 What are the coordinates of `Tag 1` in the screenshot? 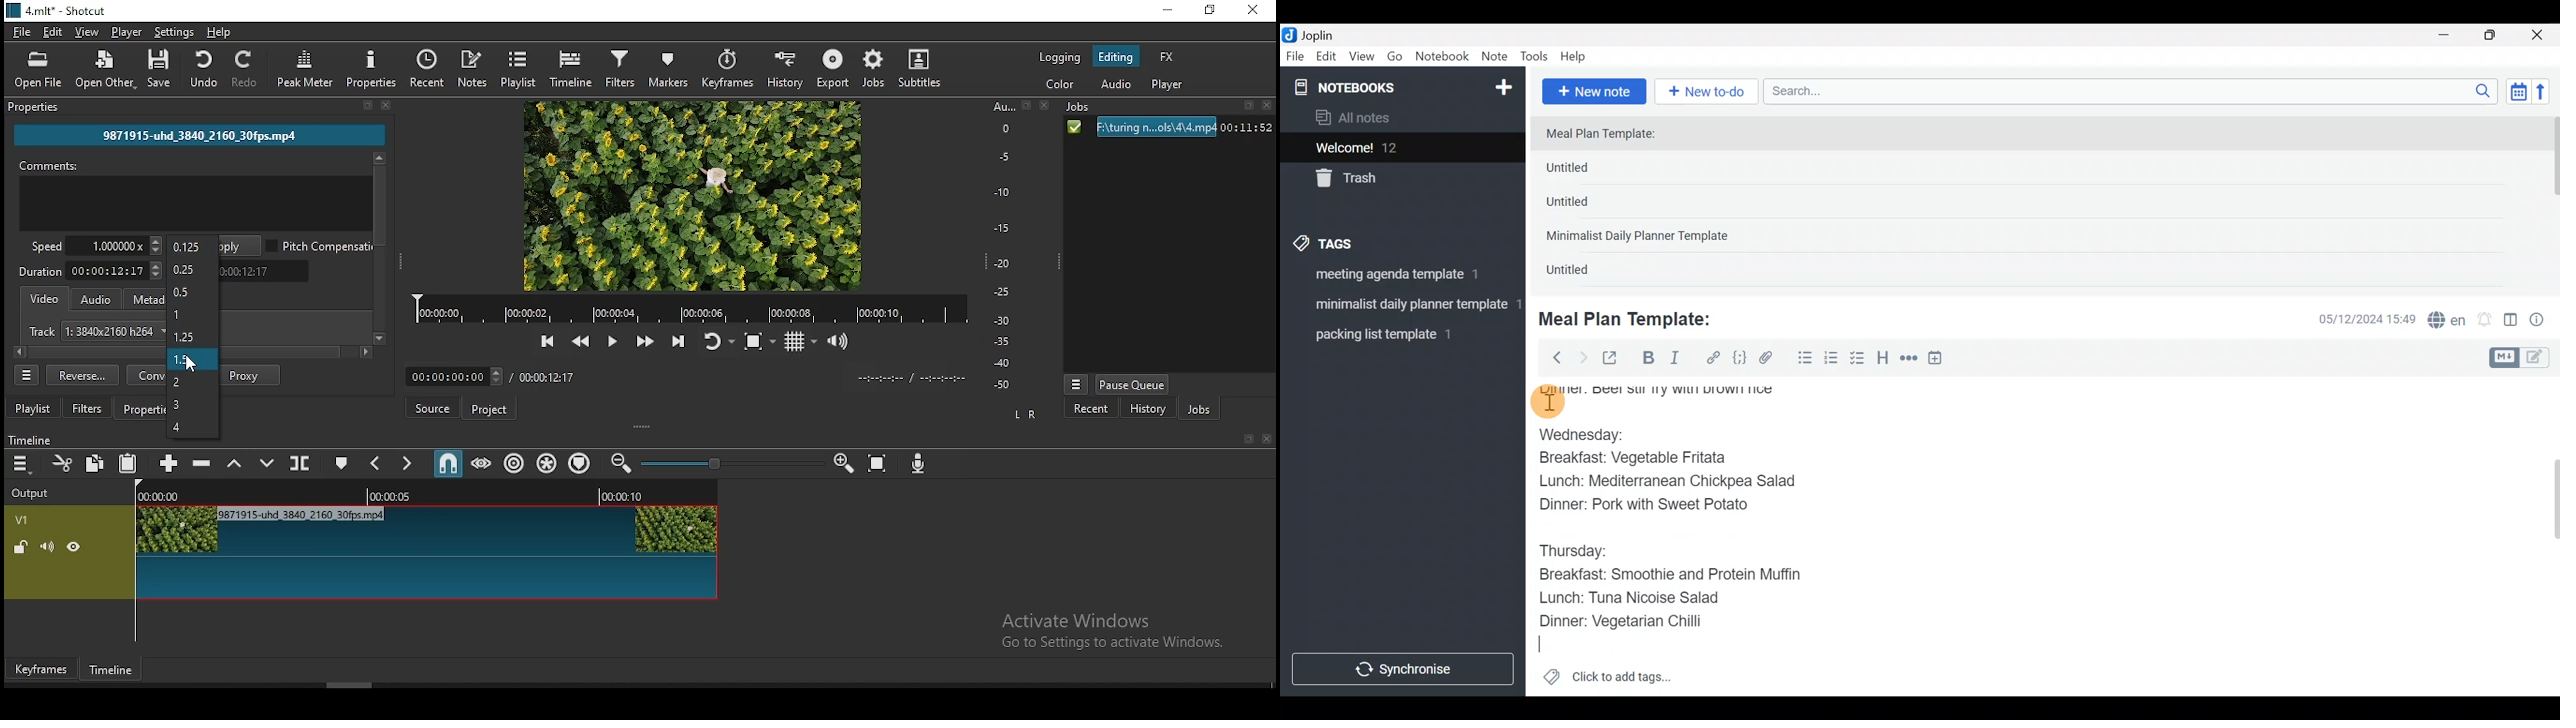 It's located at (1399, 278).